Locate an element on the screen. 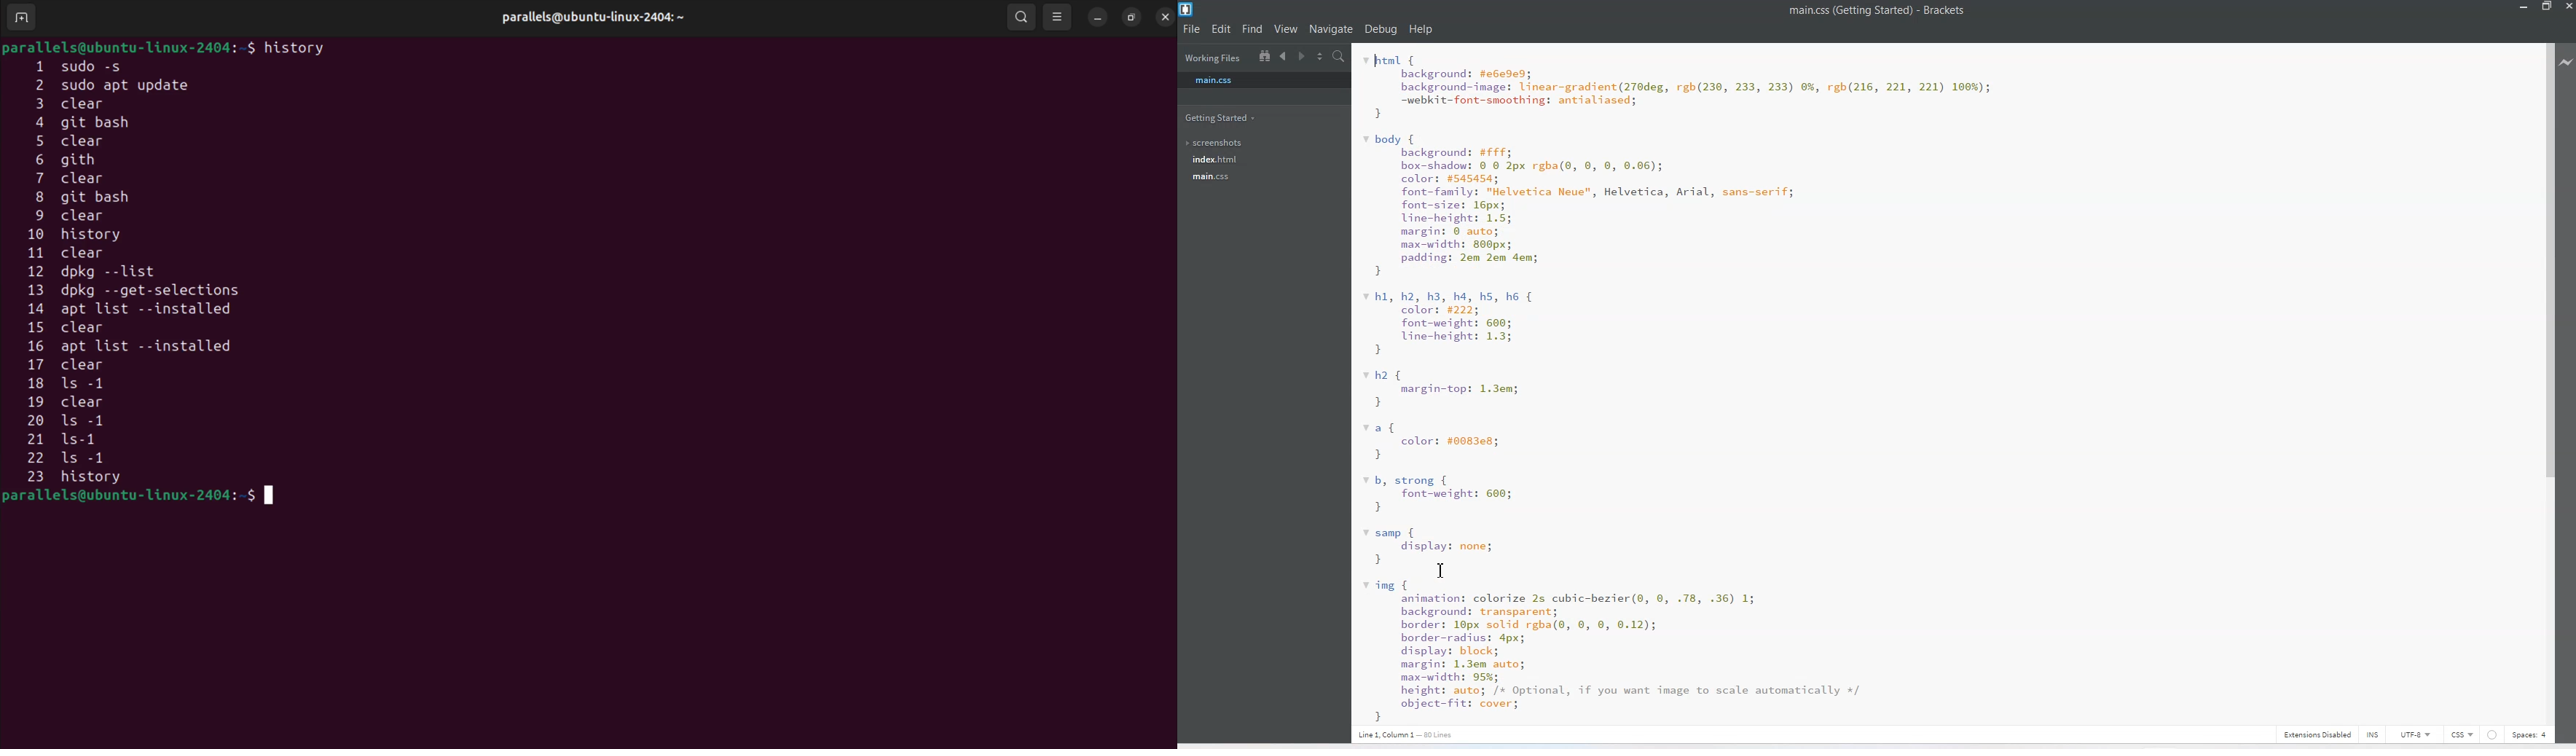 This screenshot has height=756, width=2576. bash prompt is located at coordinates (143, 499).